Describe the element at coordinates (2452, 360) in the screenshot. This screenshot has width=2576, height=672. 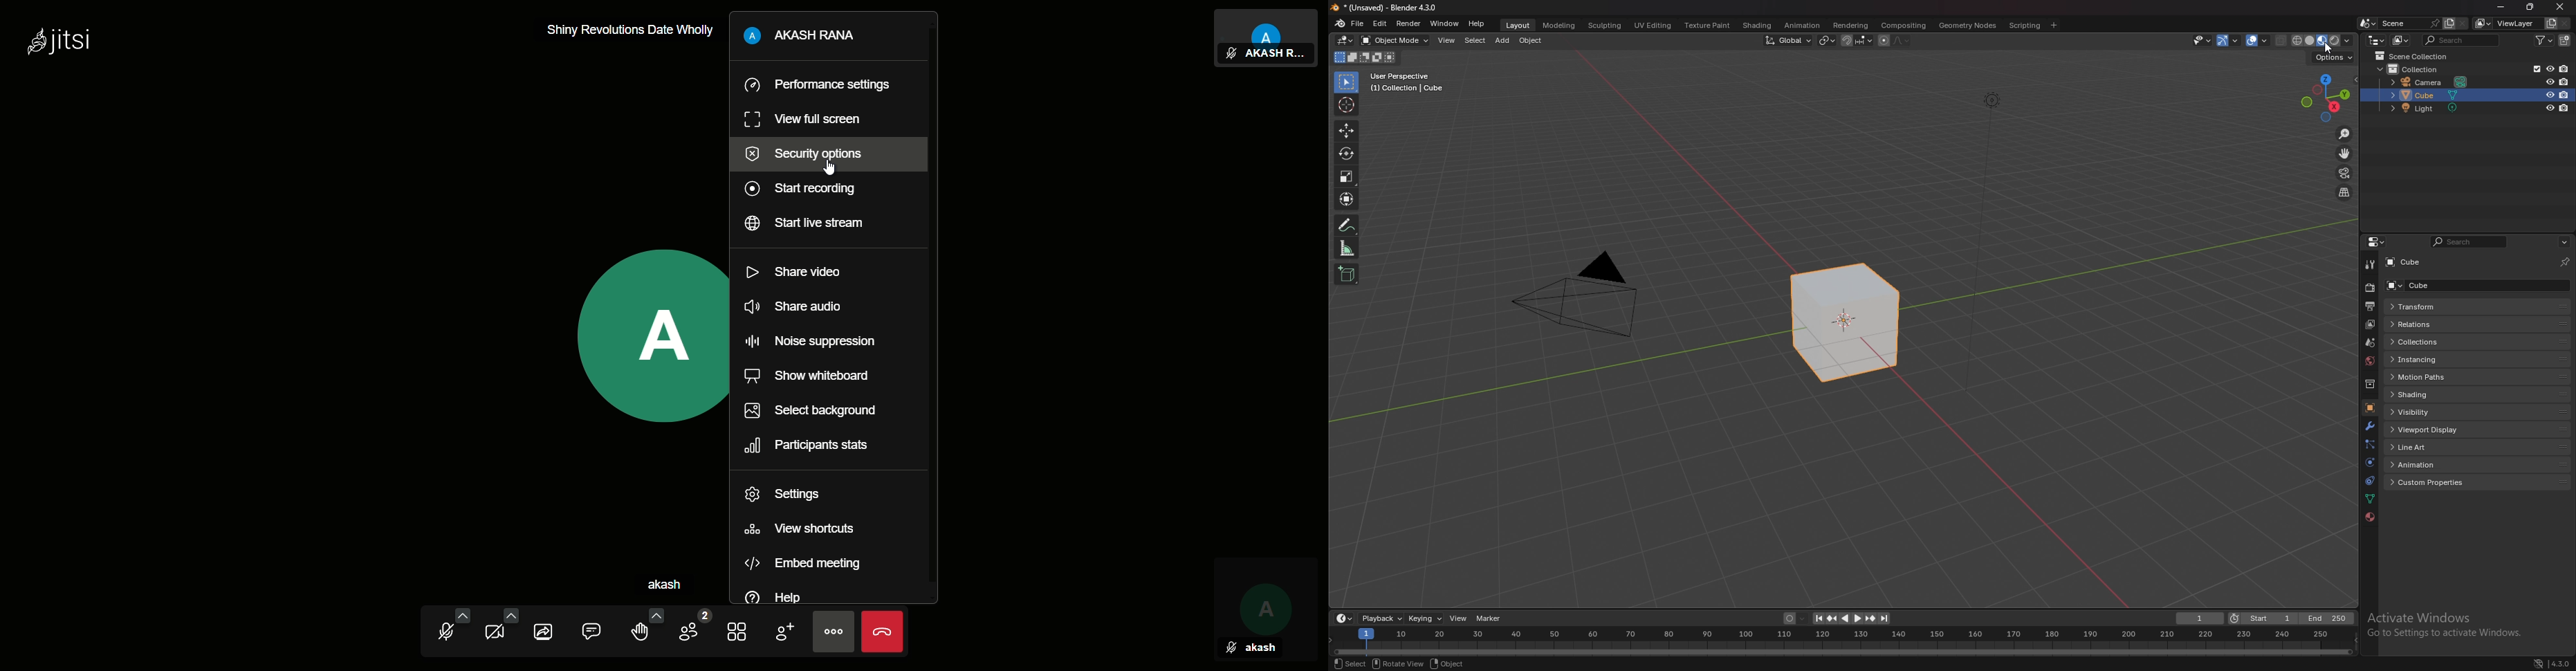
I see `instancing` at that location.